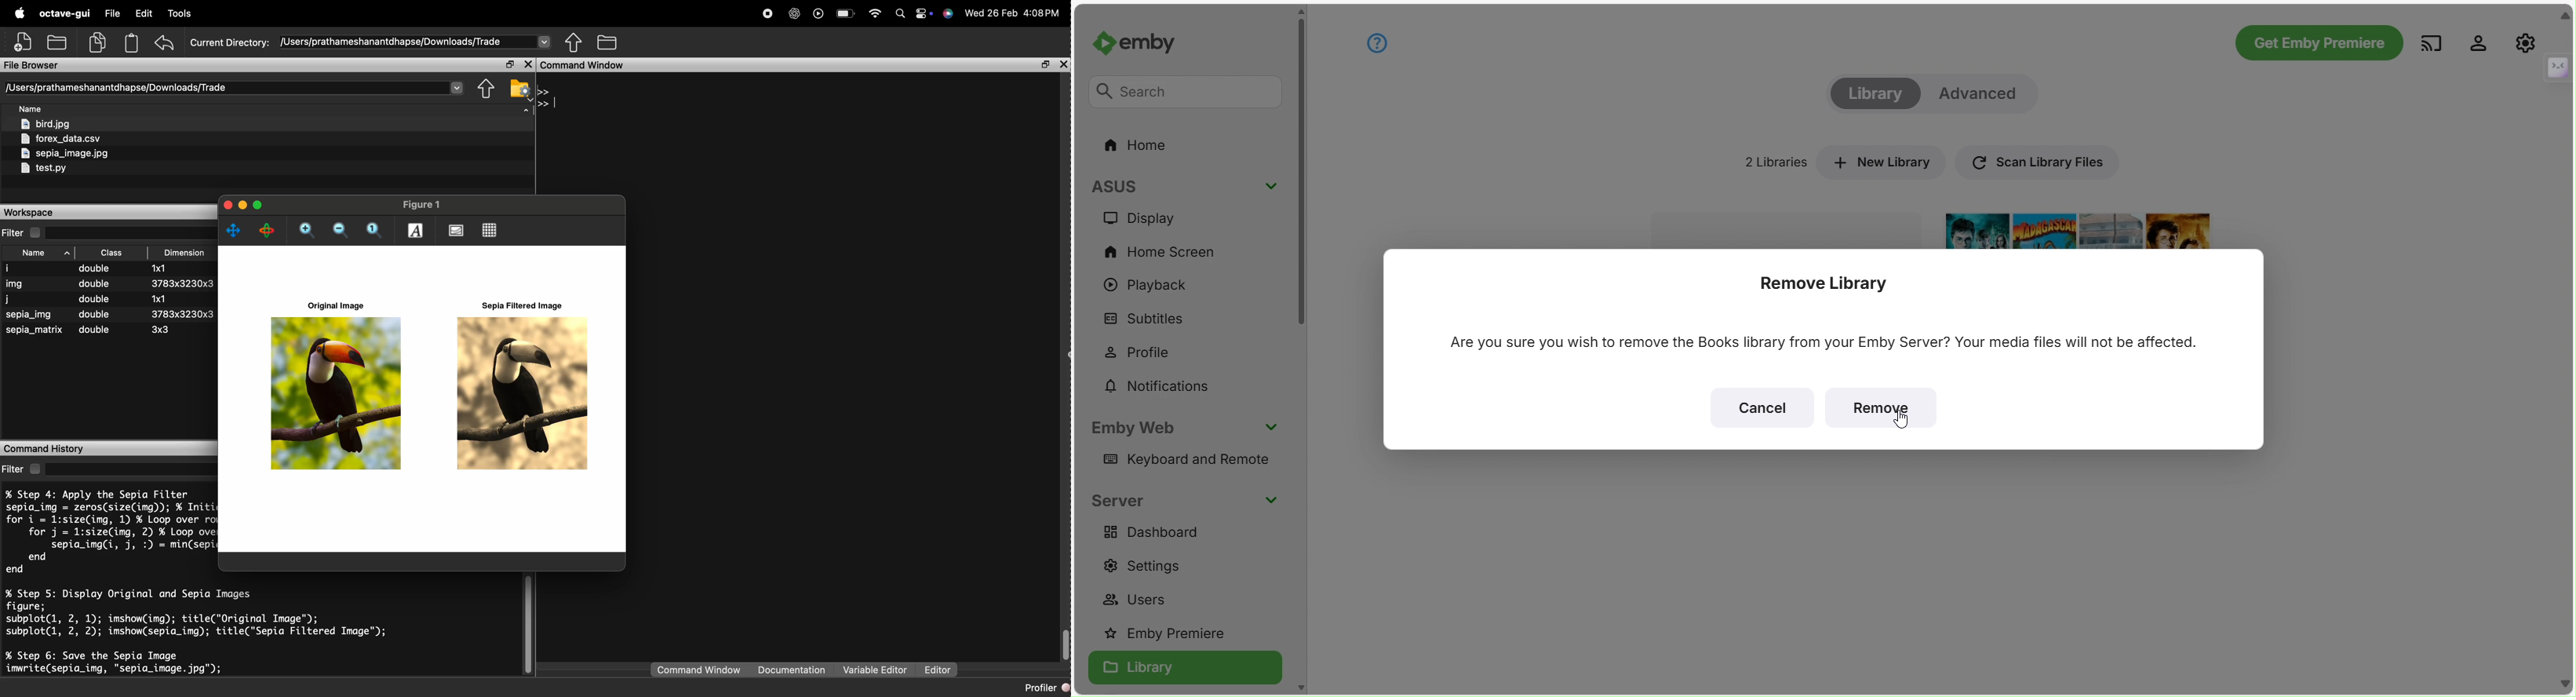 This screenshot has width=2576, height=700. What do you see at coordinates (1152, 218) in the screenshot?
I see `Display` at bounding box center [1152, 218].